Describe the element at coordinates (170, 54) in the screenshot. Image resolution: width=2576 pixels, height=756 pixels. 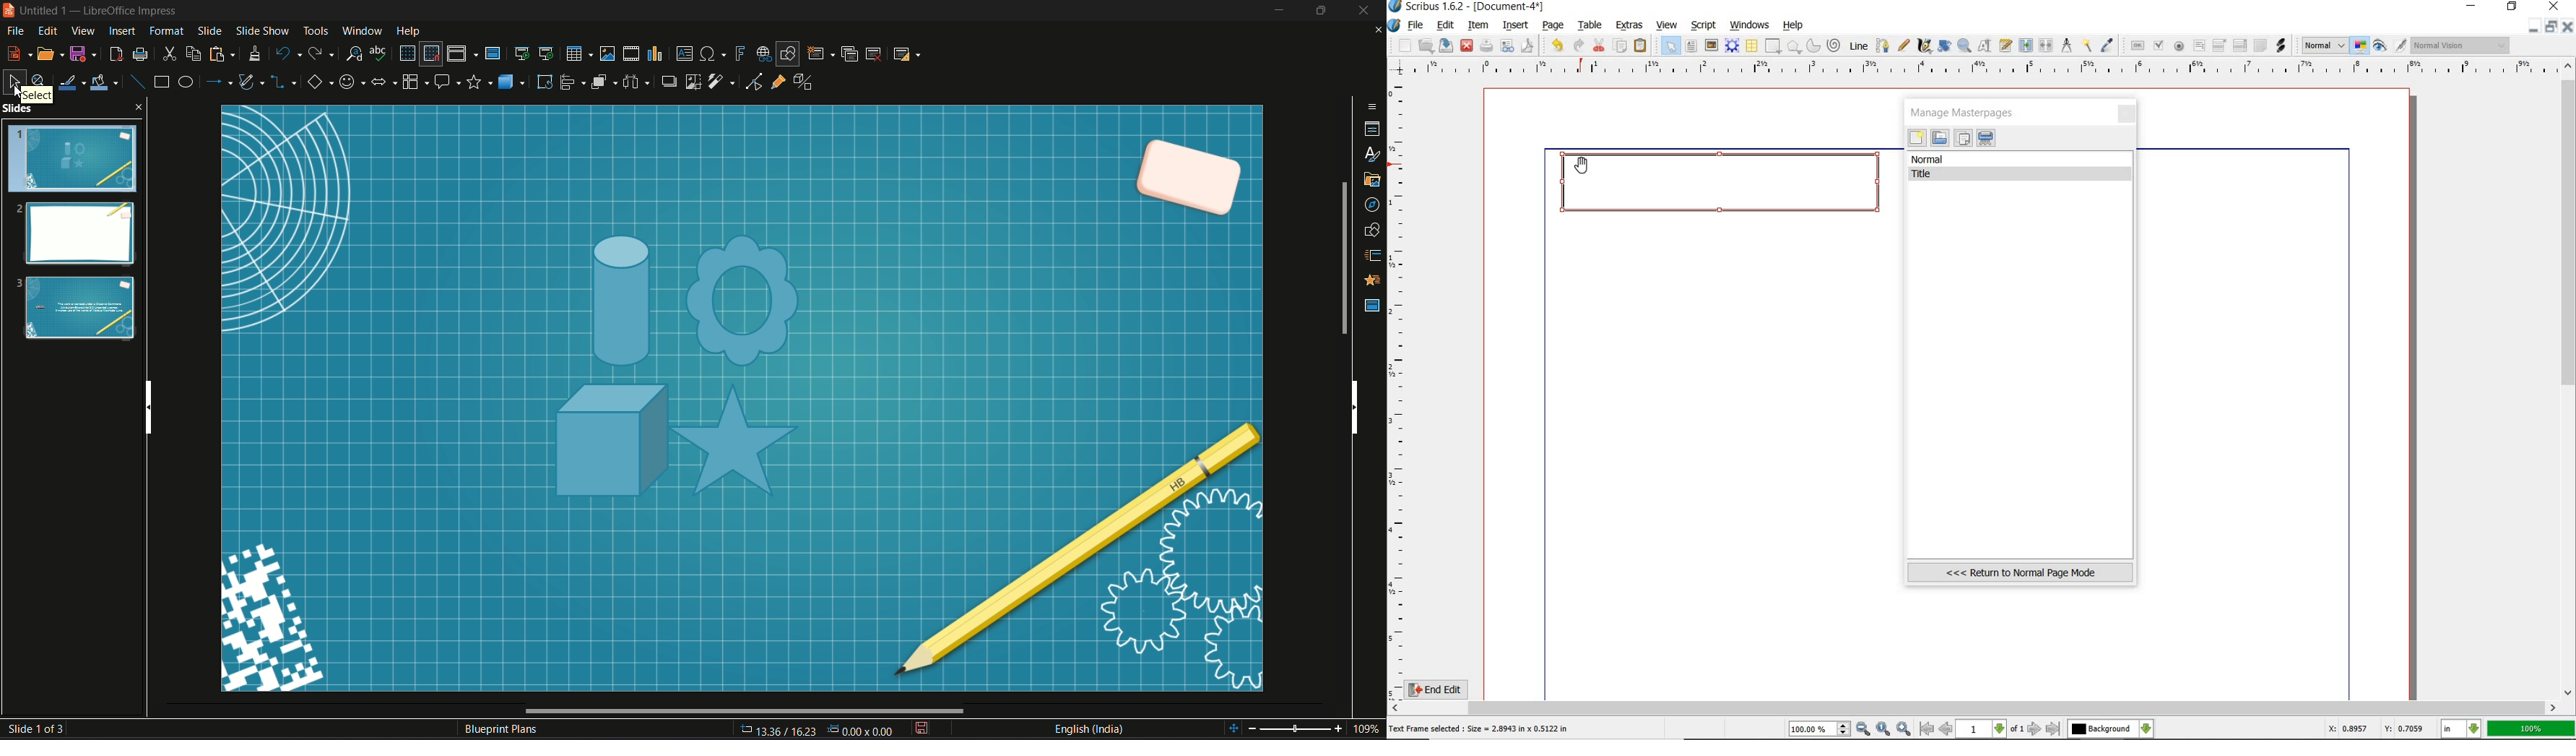
I see `cut` at that location.